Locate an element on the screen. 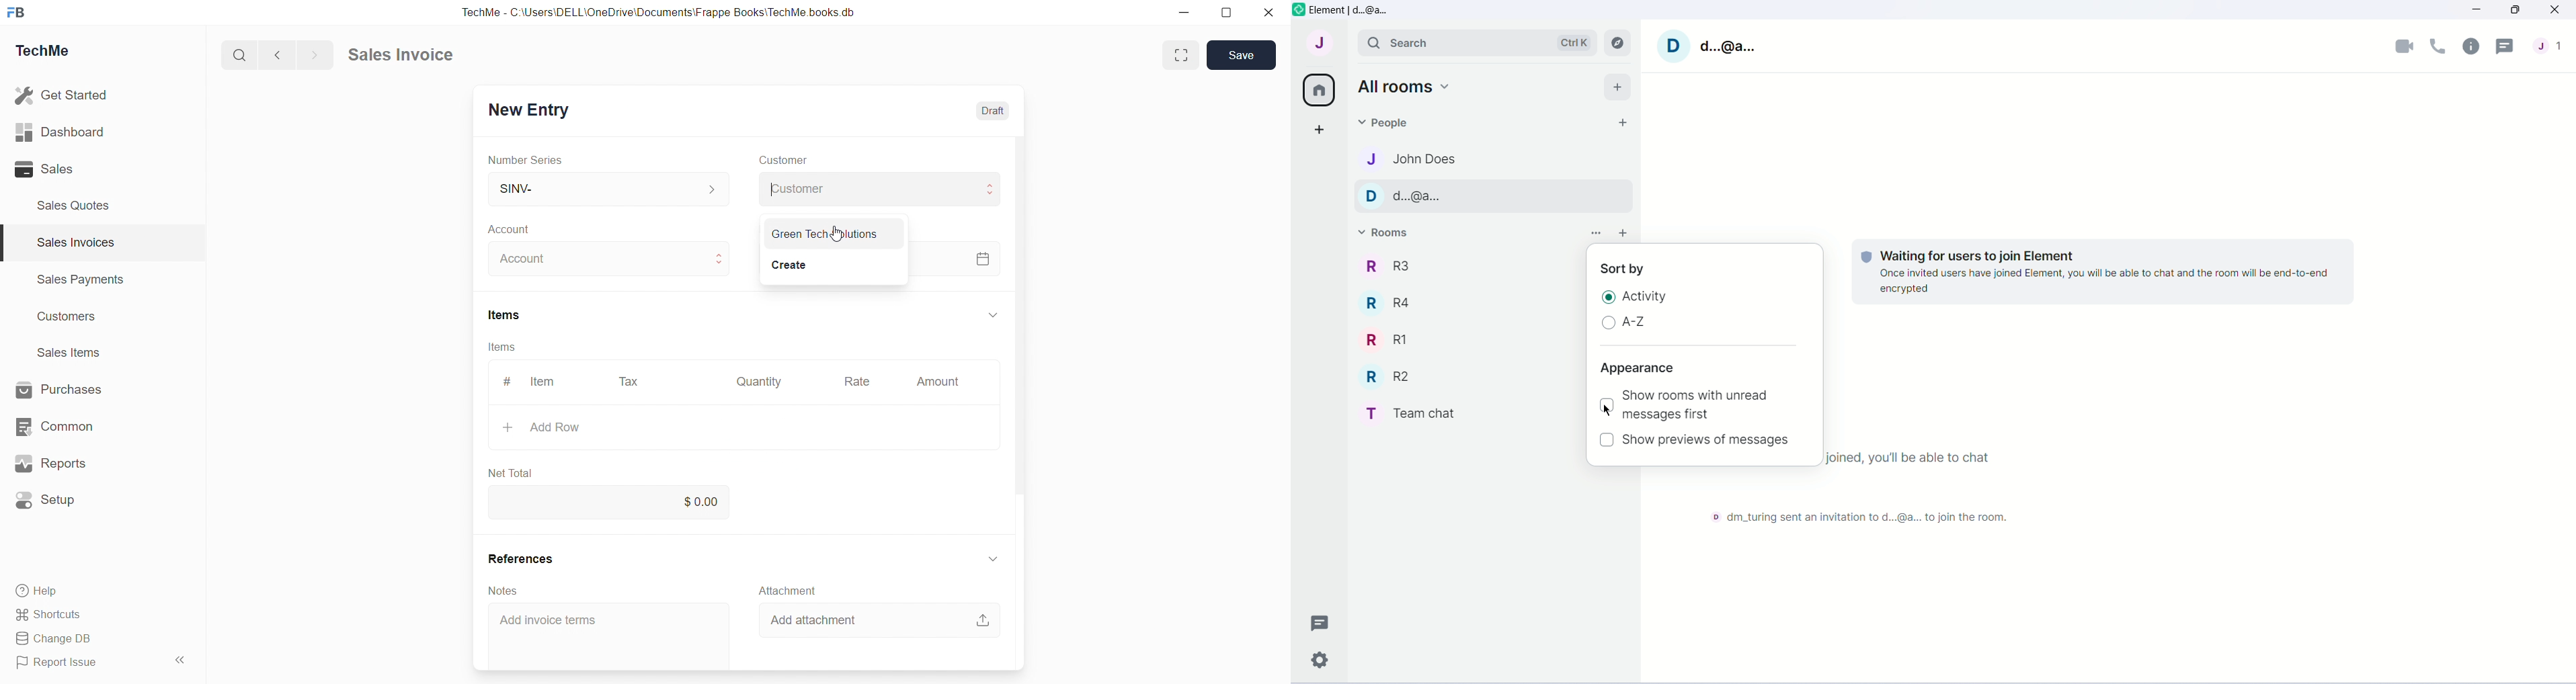 Image resolution: width=2576 pixels, height=700 pixels. Sales items is located at coordinates (70, 352).